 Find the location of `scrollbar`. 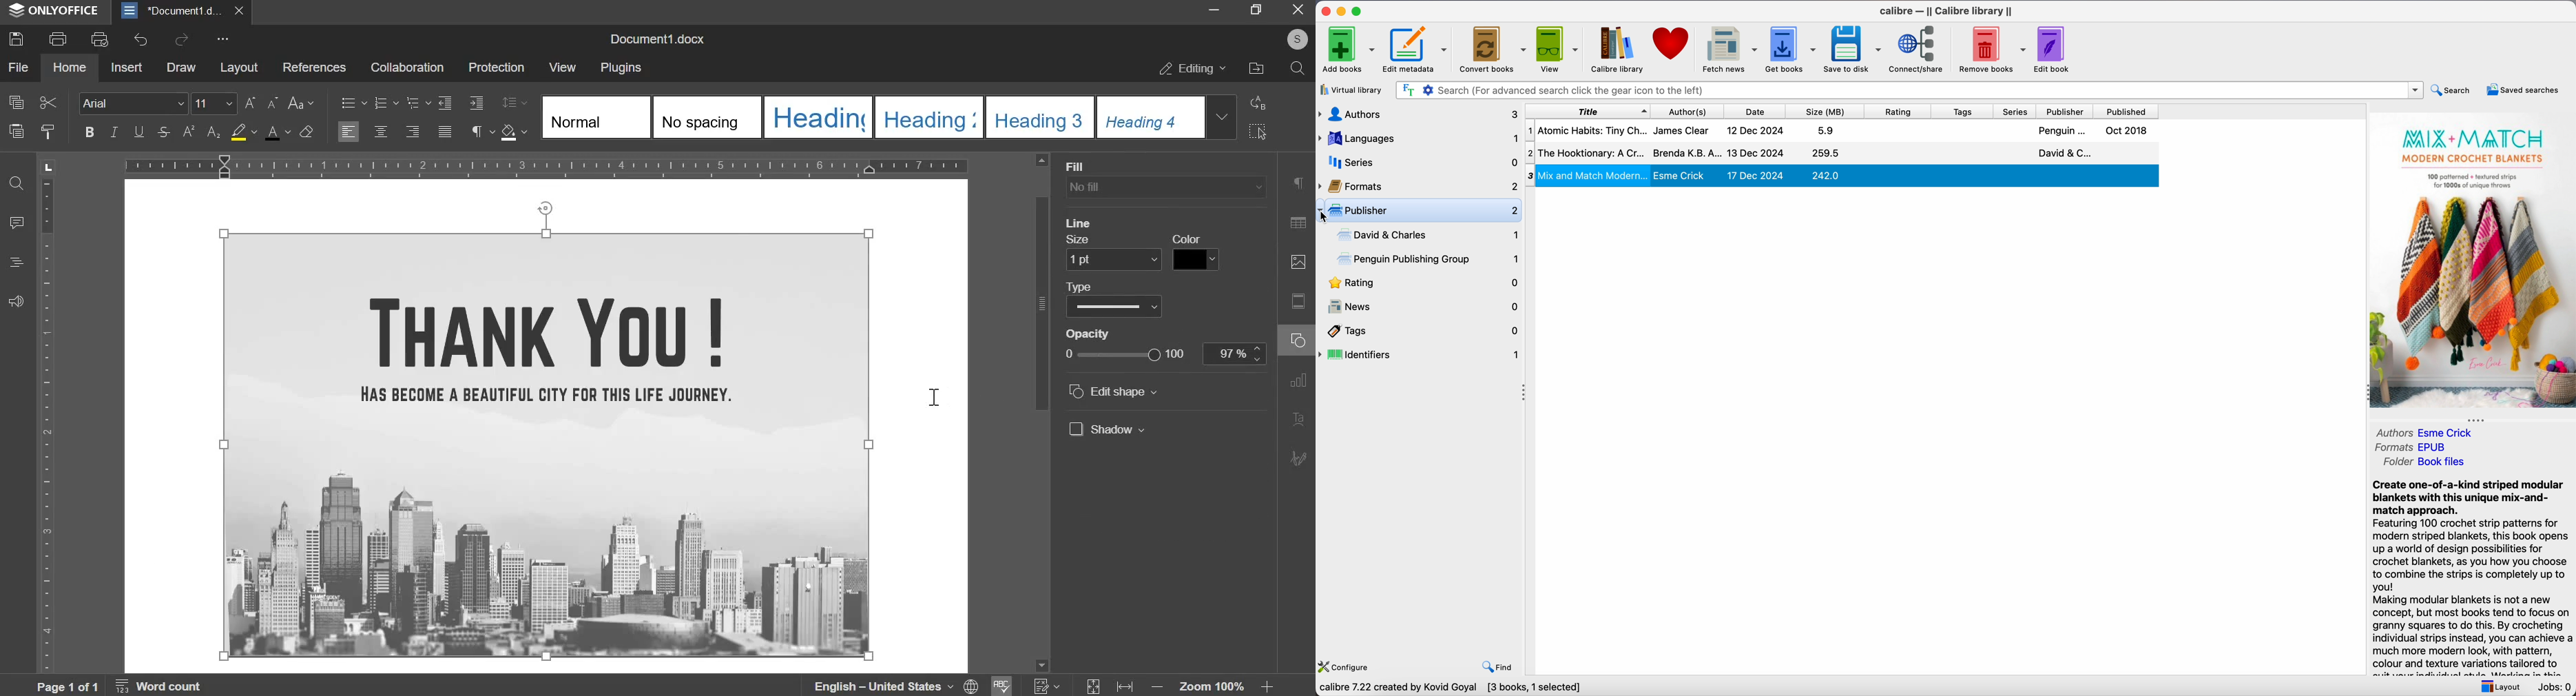

scrollbar is located at coordinates (1040, 410).